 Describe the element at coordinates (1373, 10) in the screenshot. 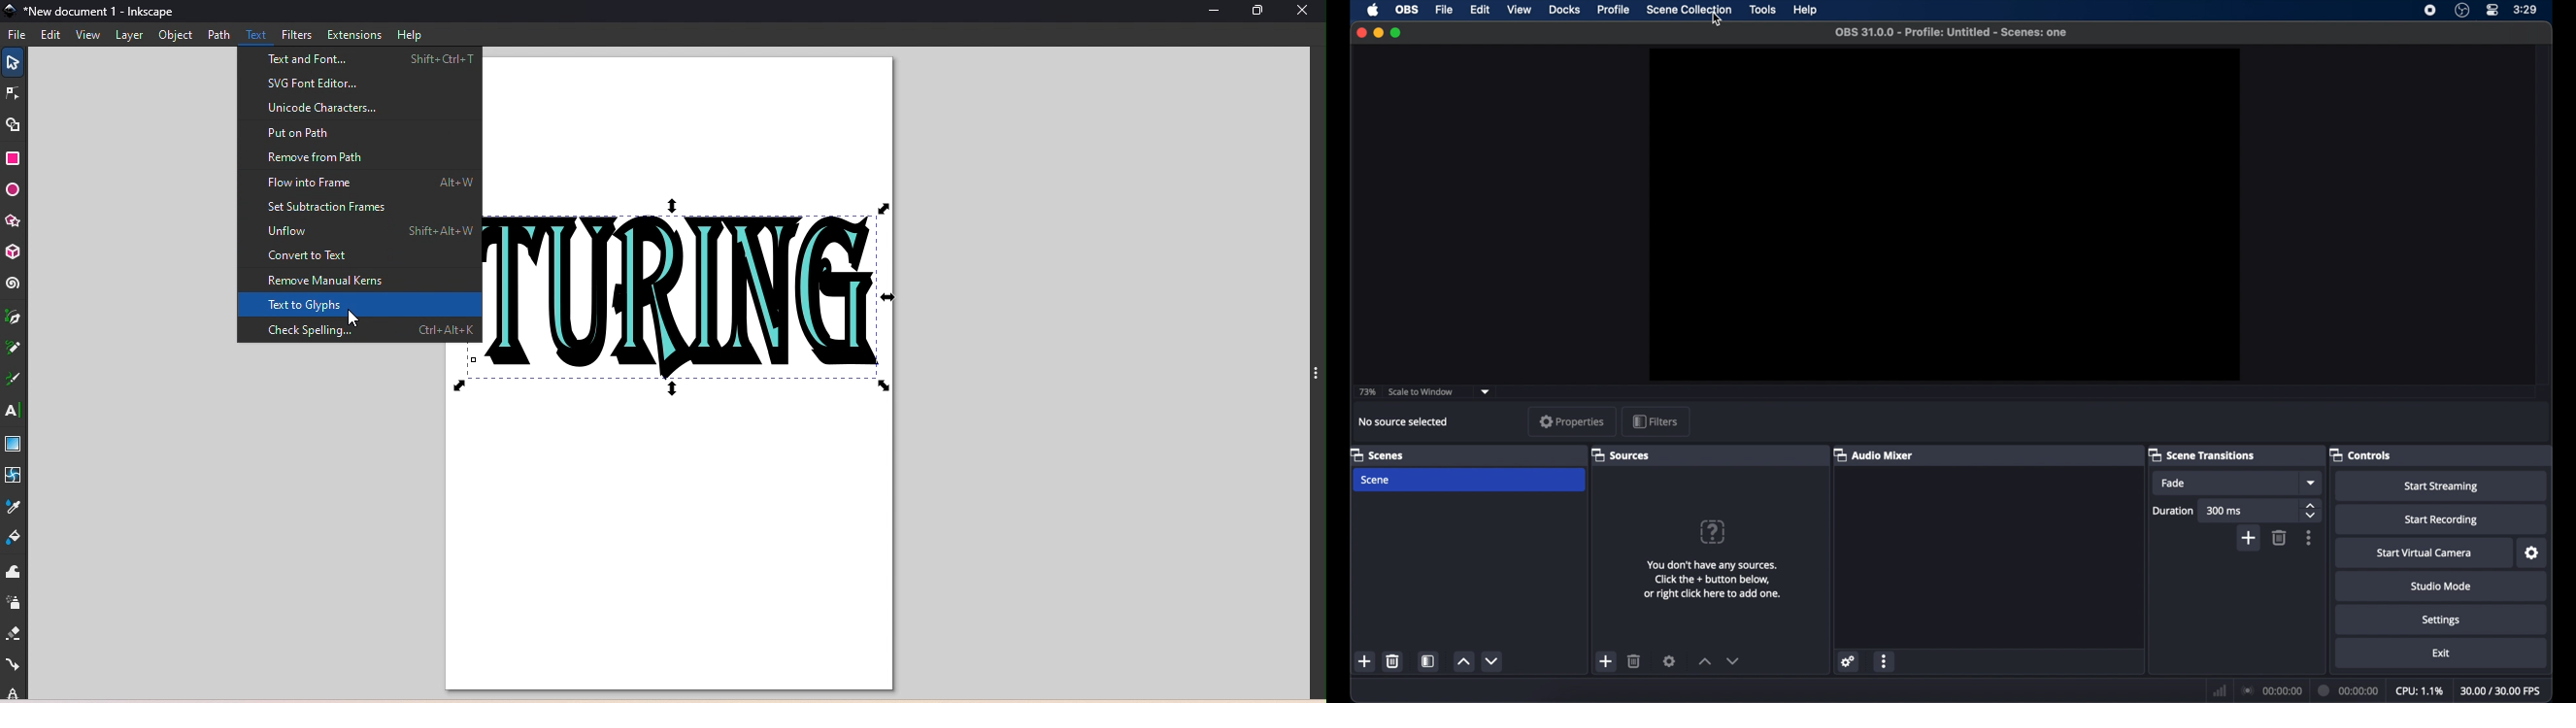

I see `apple icon` at that location.